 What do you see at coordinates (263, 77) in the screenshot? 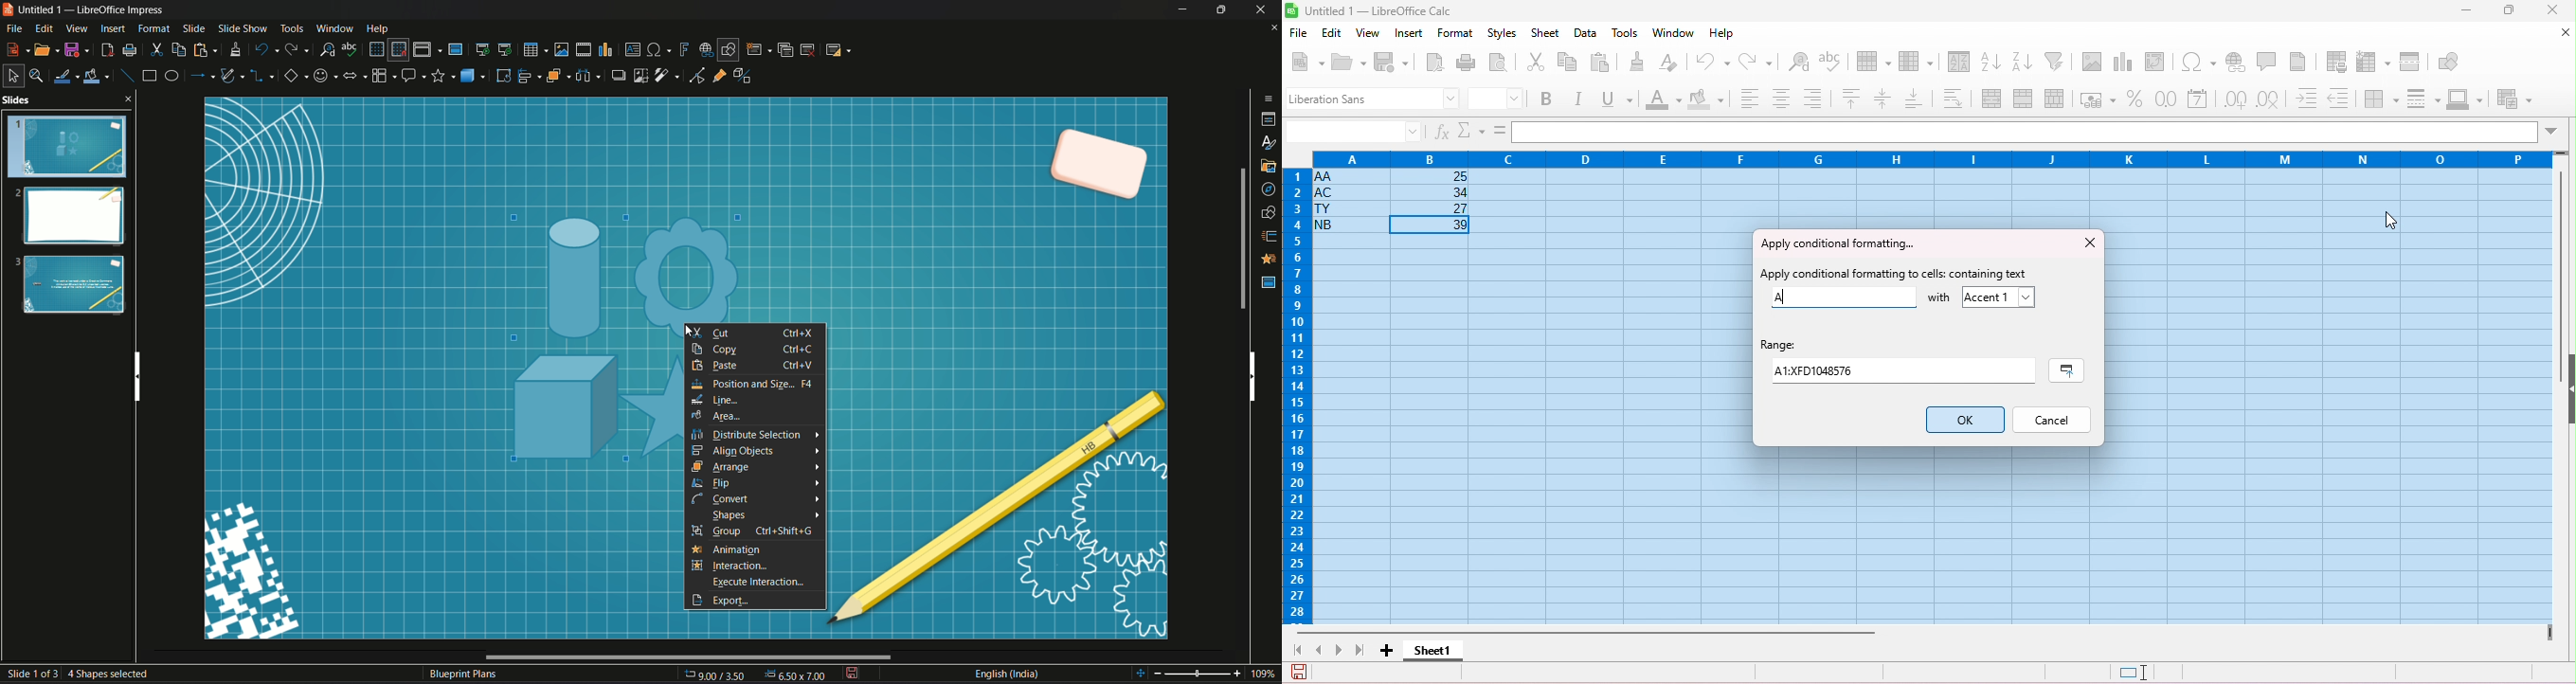
I see `connectors` at bounding box center [263, 77].